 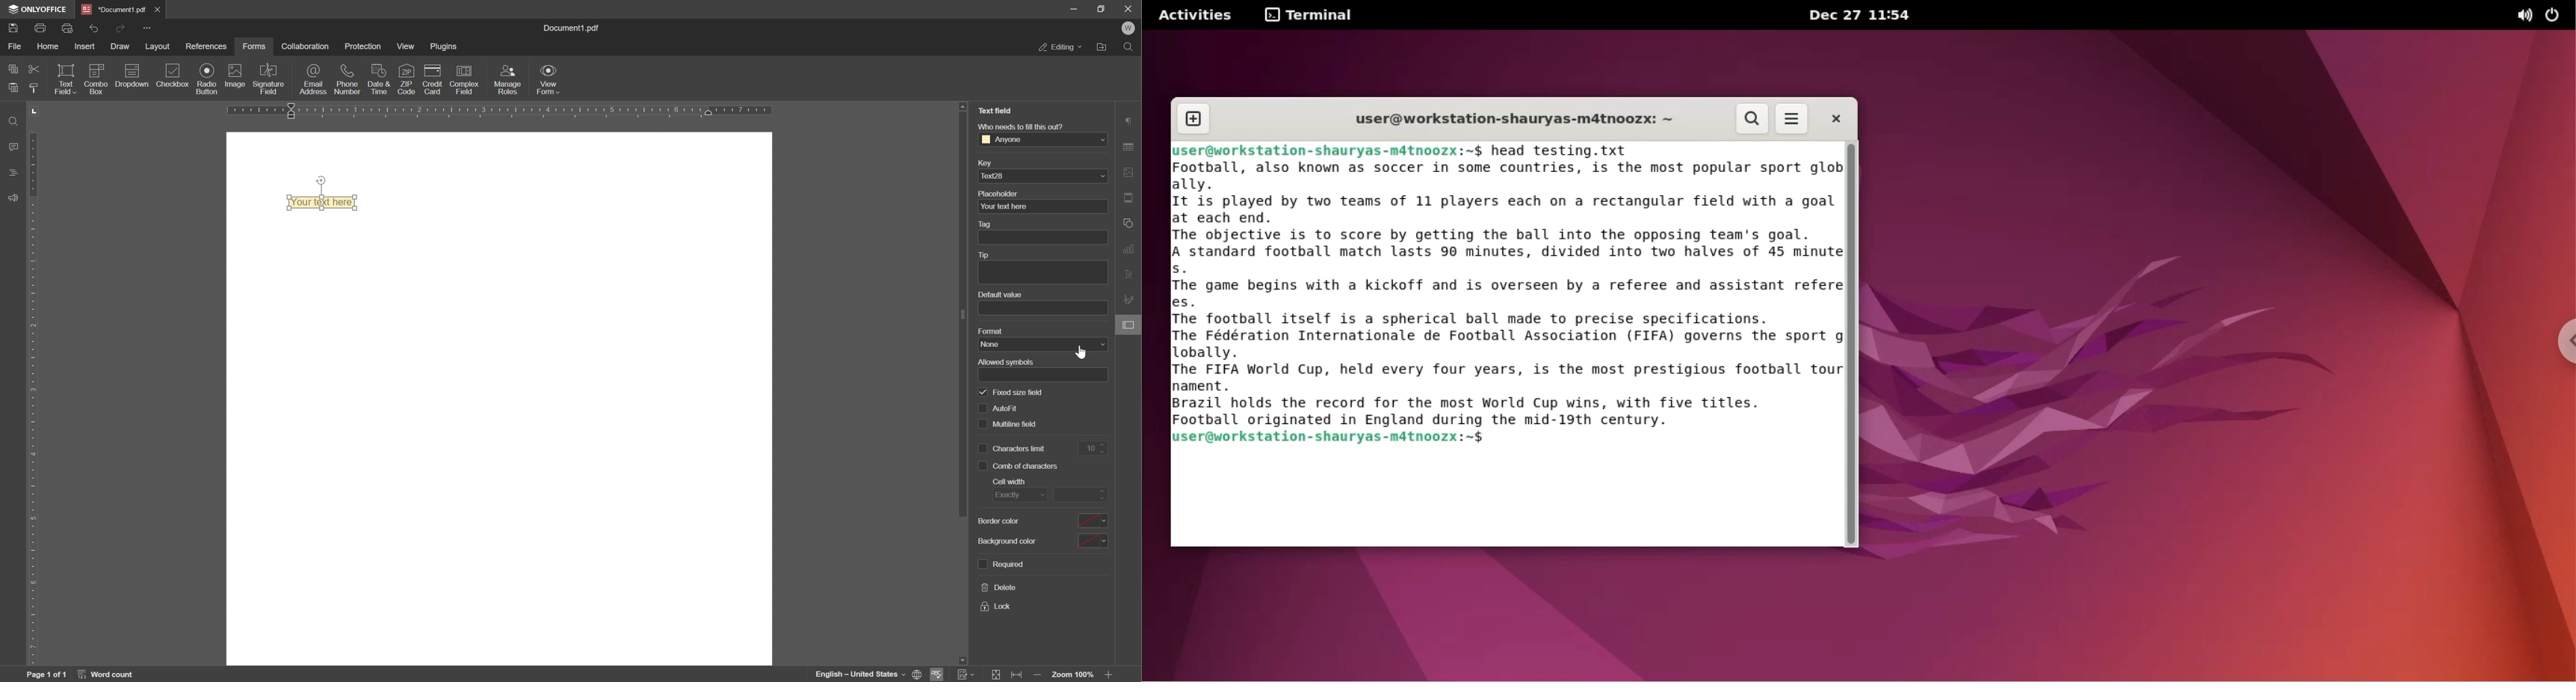 I want to click on page 1 of 1, so click(x=45, y=675).